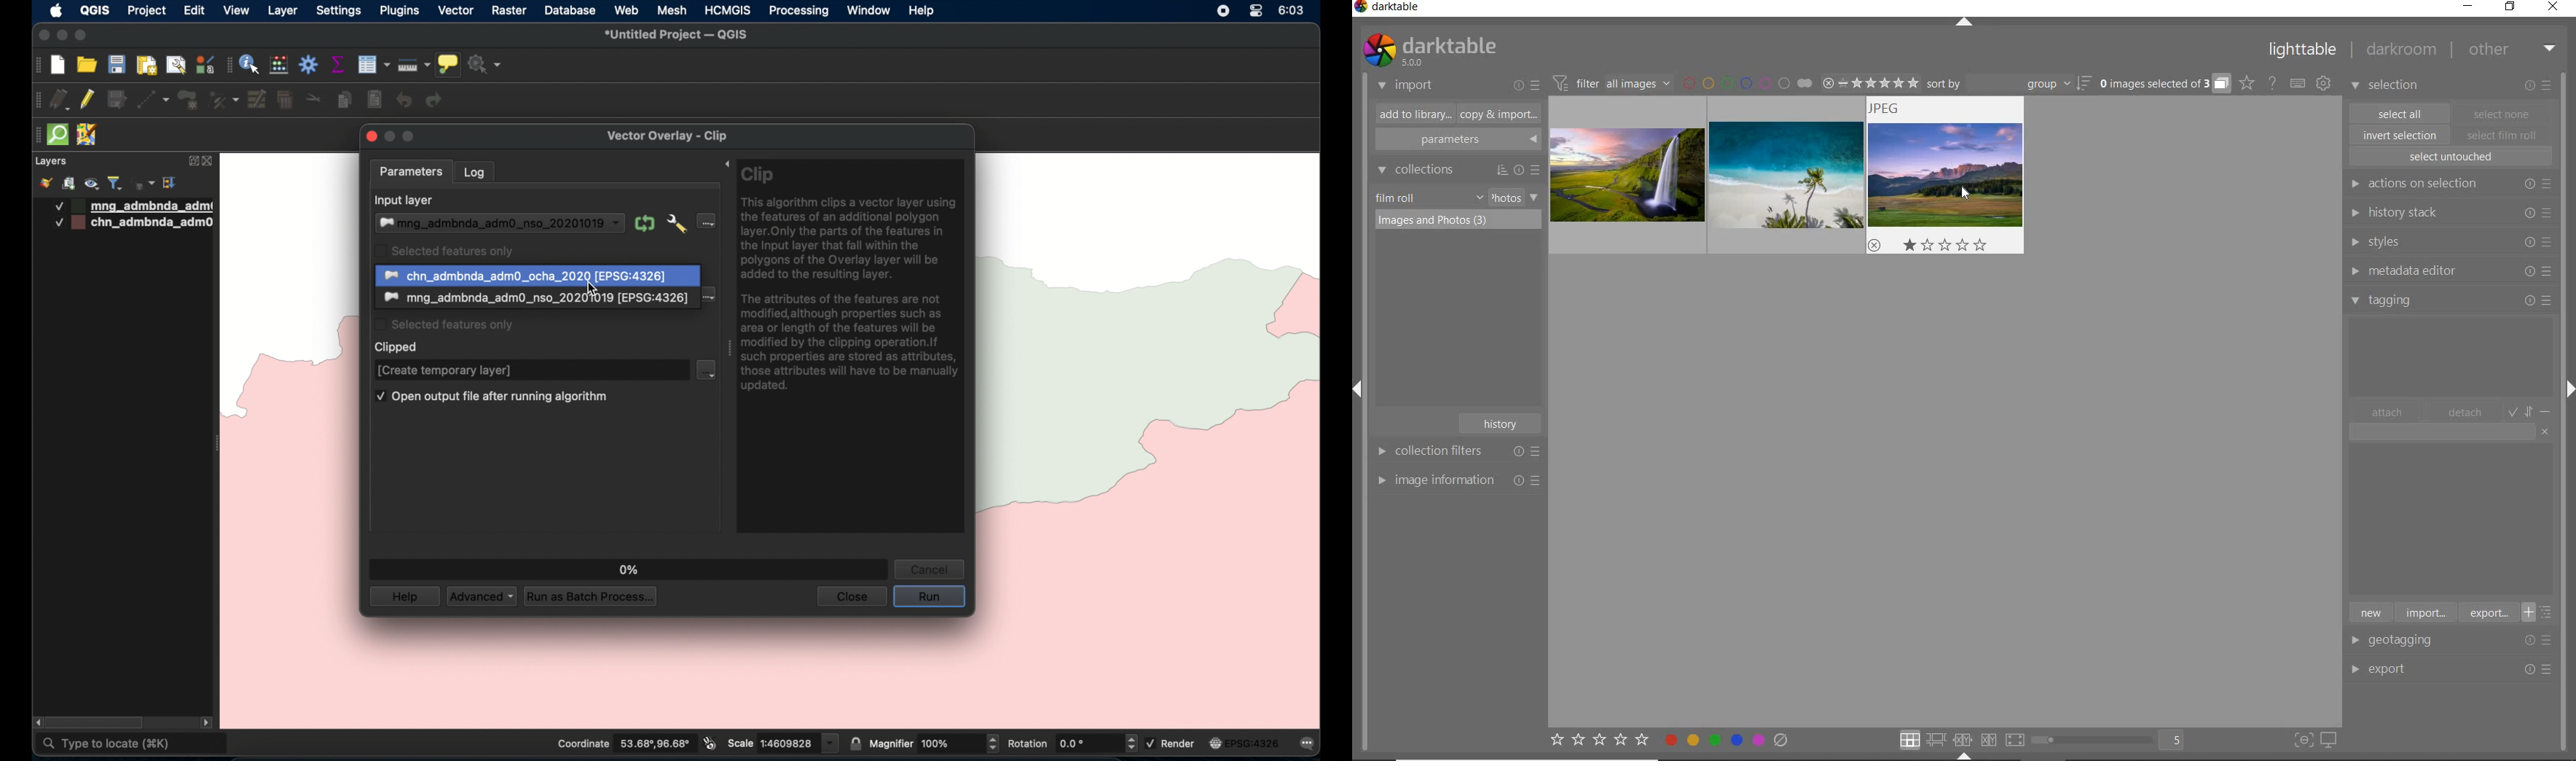 This screenshot has height=784, width=2576. I want to click on images, so click(1791, 176).